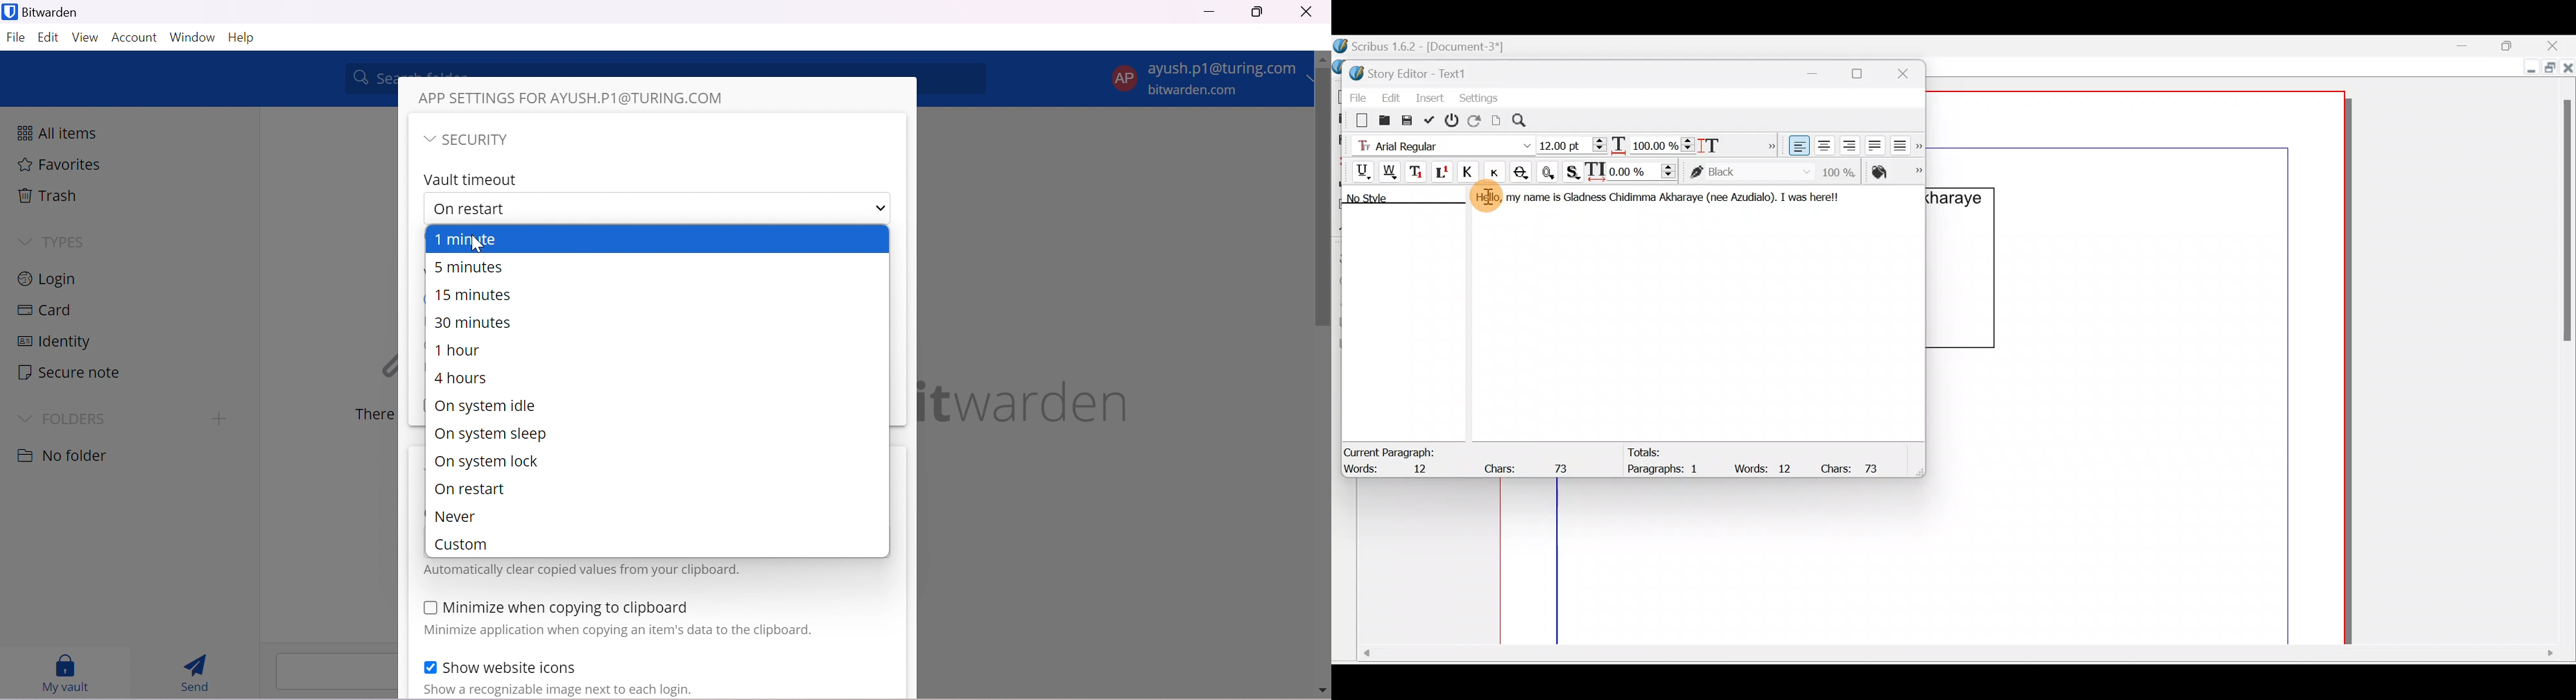 The height and width of the screenshot is (700, 2576). What do you see at coordinates (45, 310) in the screenshot?
I see `Card` at bounding box center [45, 310].